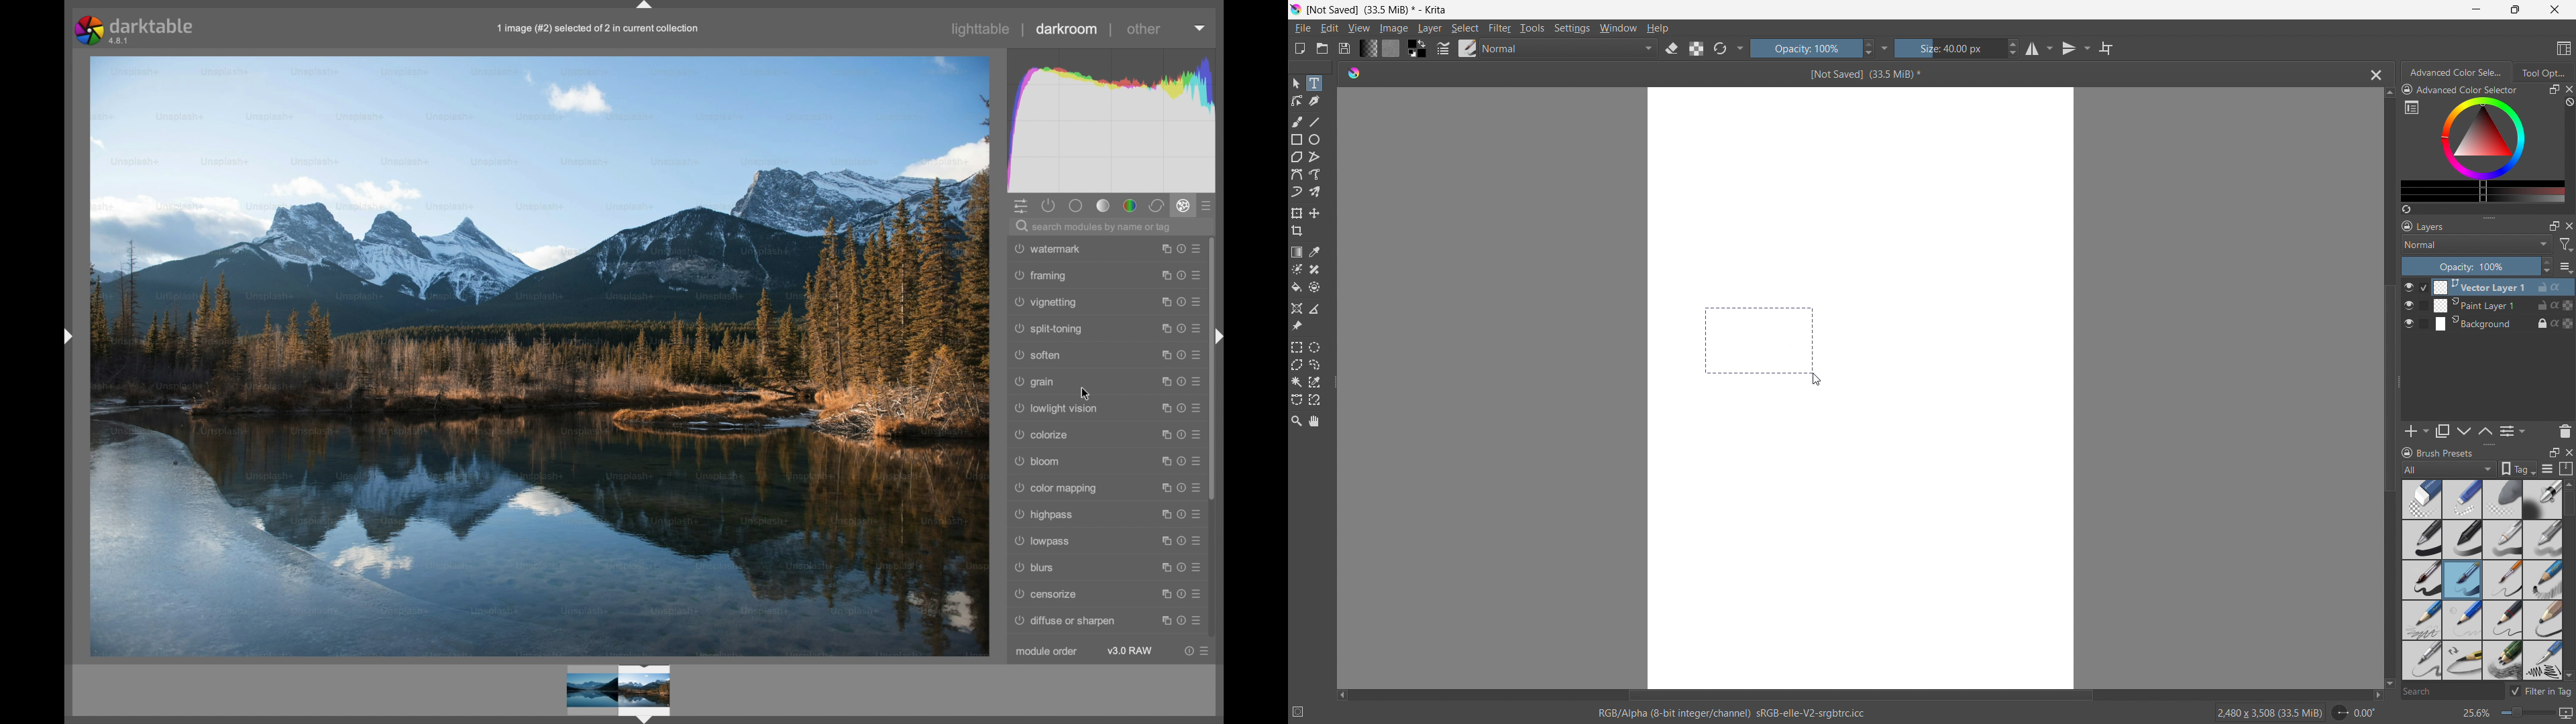  What do you see at coordinates (2567, 469) in the screenshot?
I see `storage resource` at bounding box center [2567, 469].